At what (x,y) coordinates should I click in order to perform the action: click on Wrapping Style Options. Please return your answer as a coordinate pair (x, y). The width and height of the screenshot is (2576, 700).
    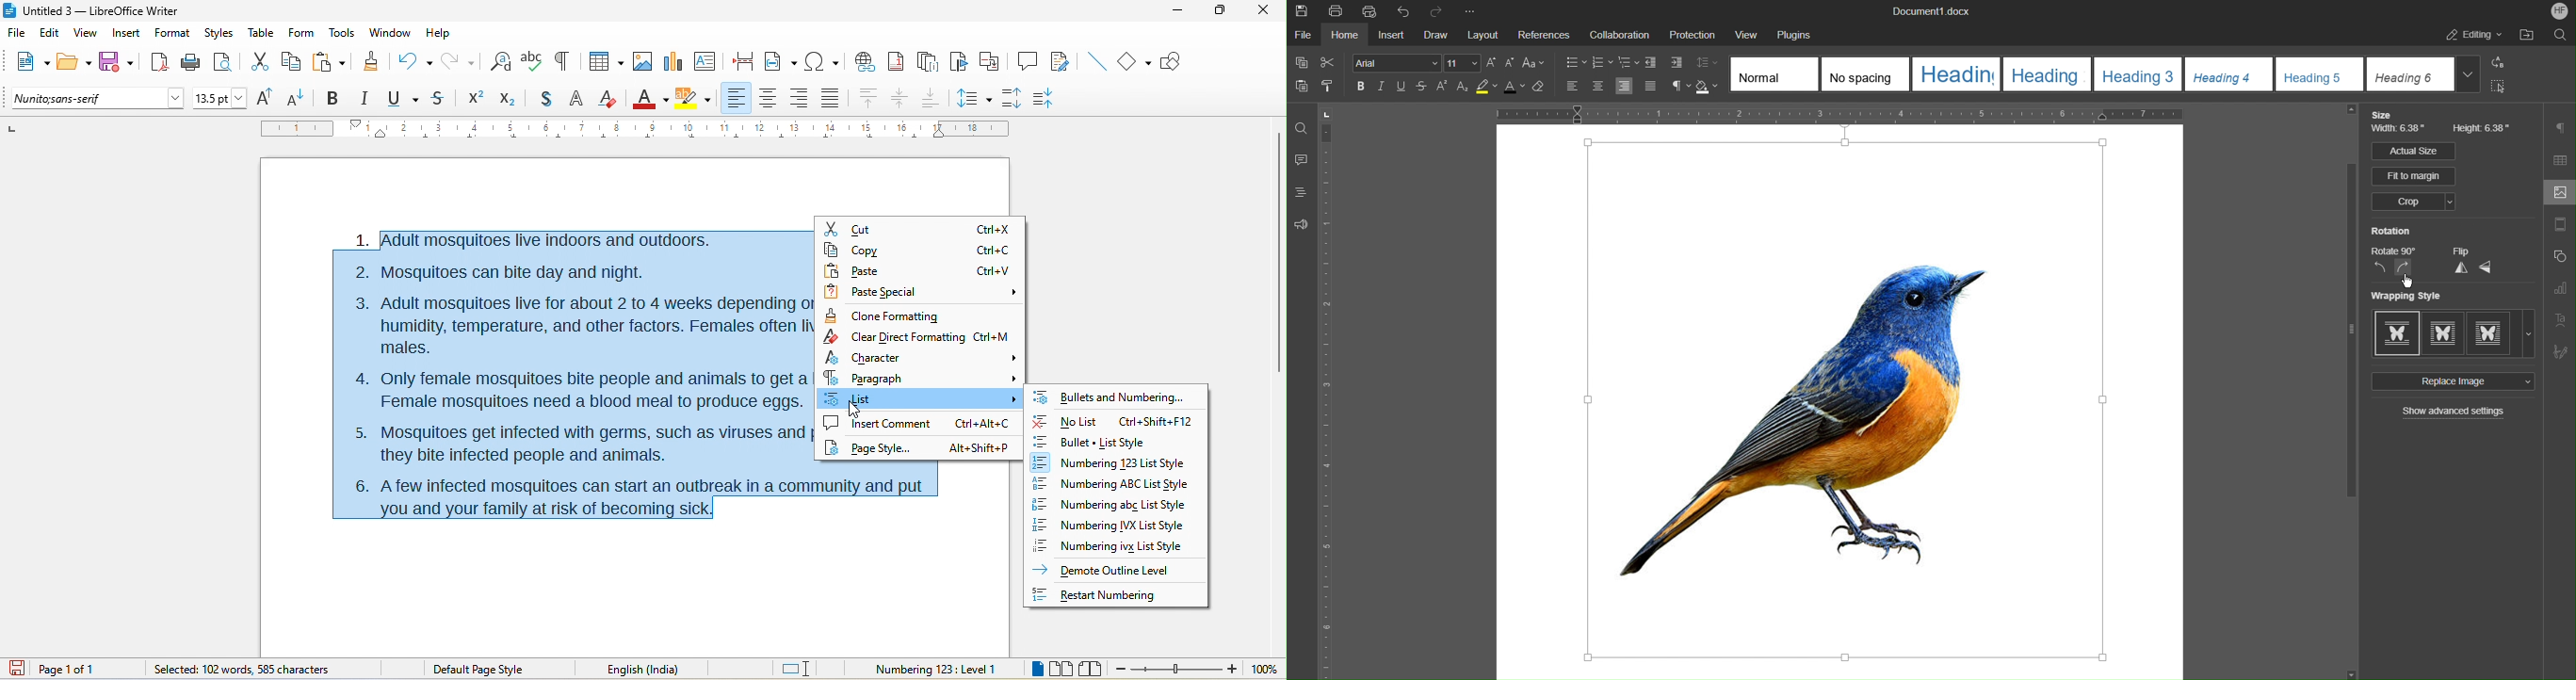
    Looking at the image, I should click on (2453, 334).